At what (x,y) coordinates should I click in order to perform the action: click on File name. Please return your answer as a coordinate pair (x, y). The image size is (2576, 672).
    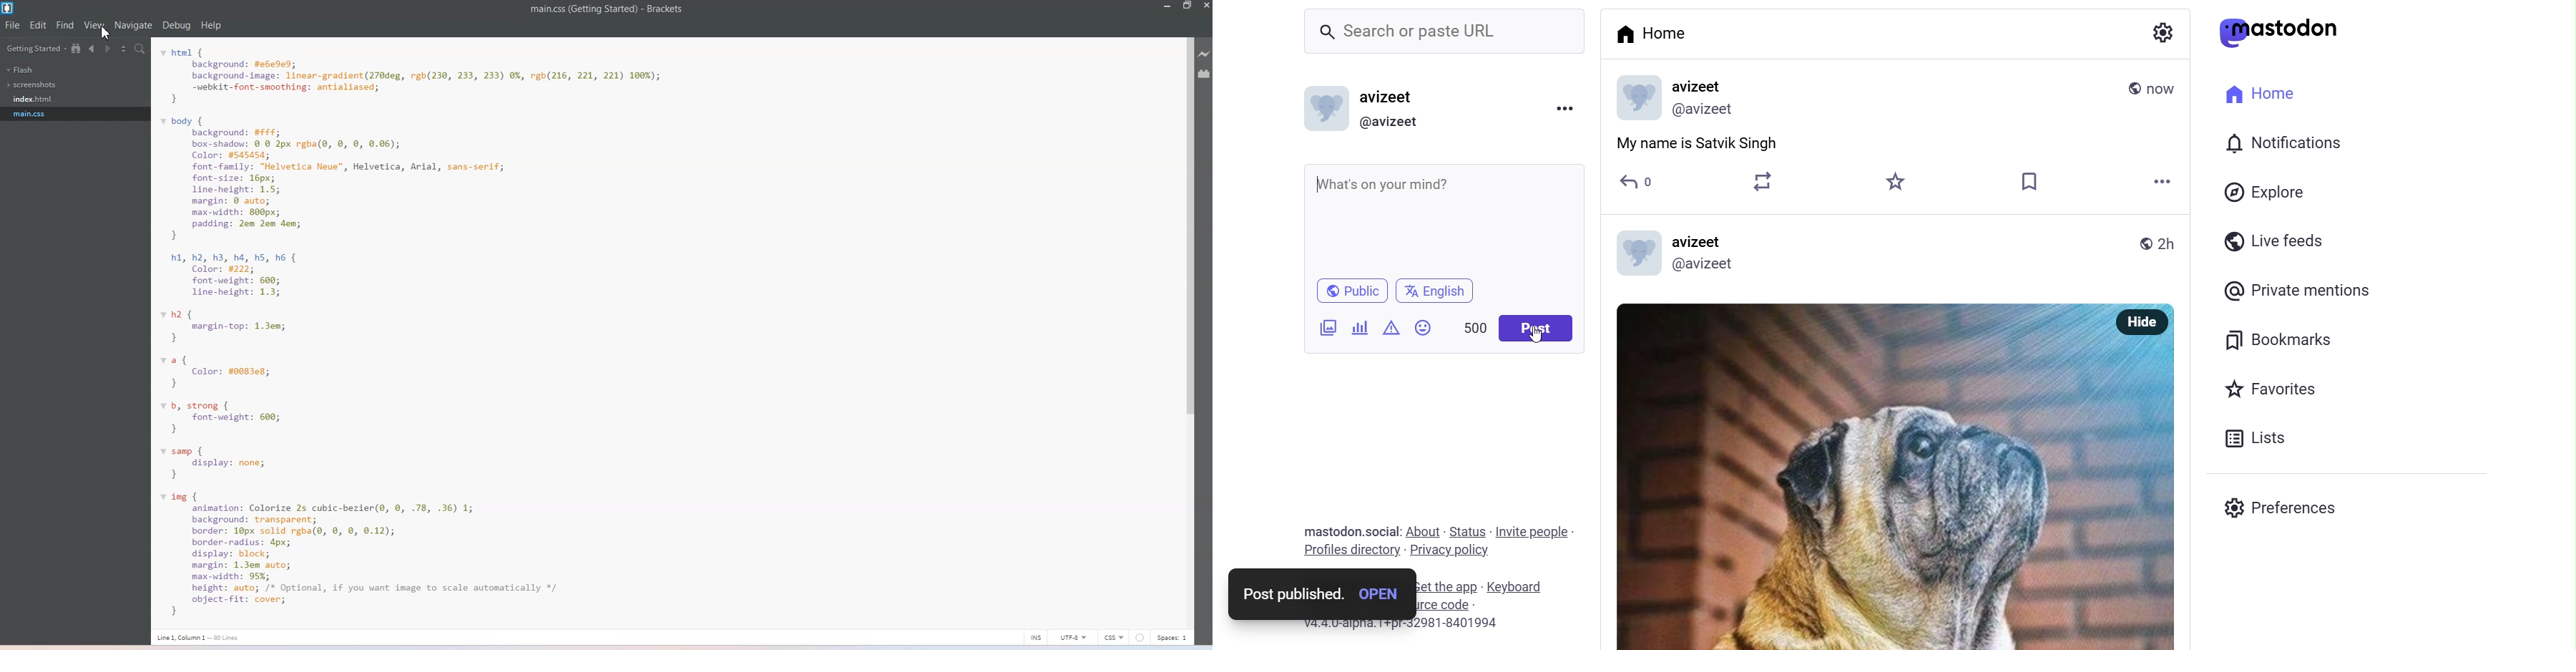
    Looking at the image, I should click on (607, 9).